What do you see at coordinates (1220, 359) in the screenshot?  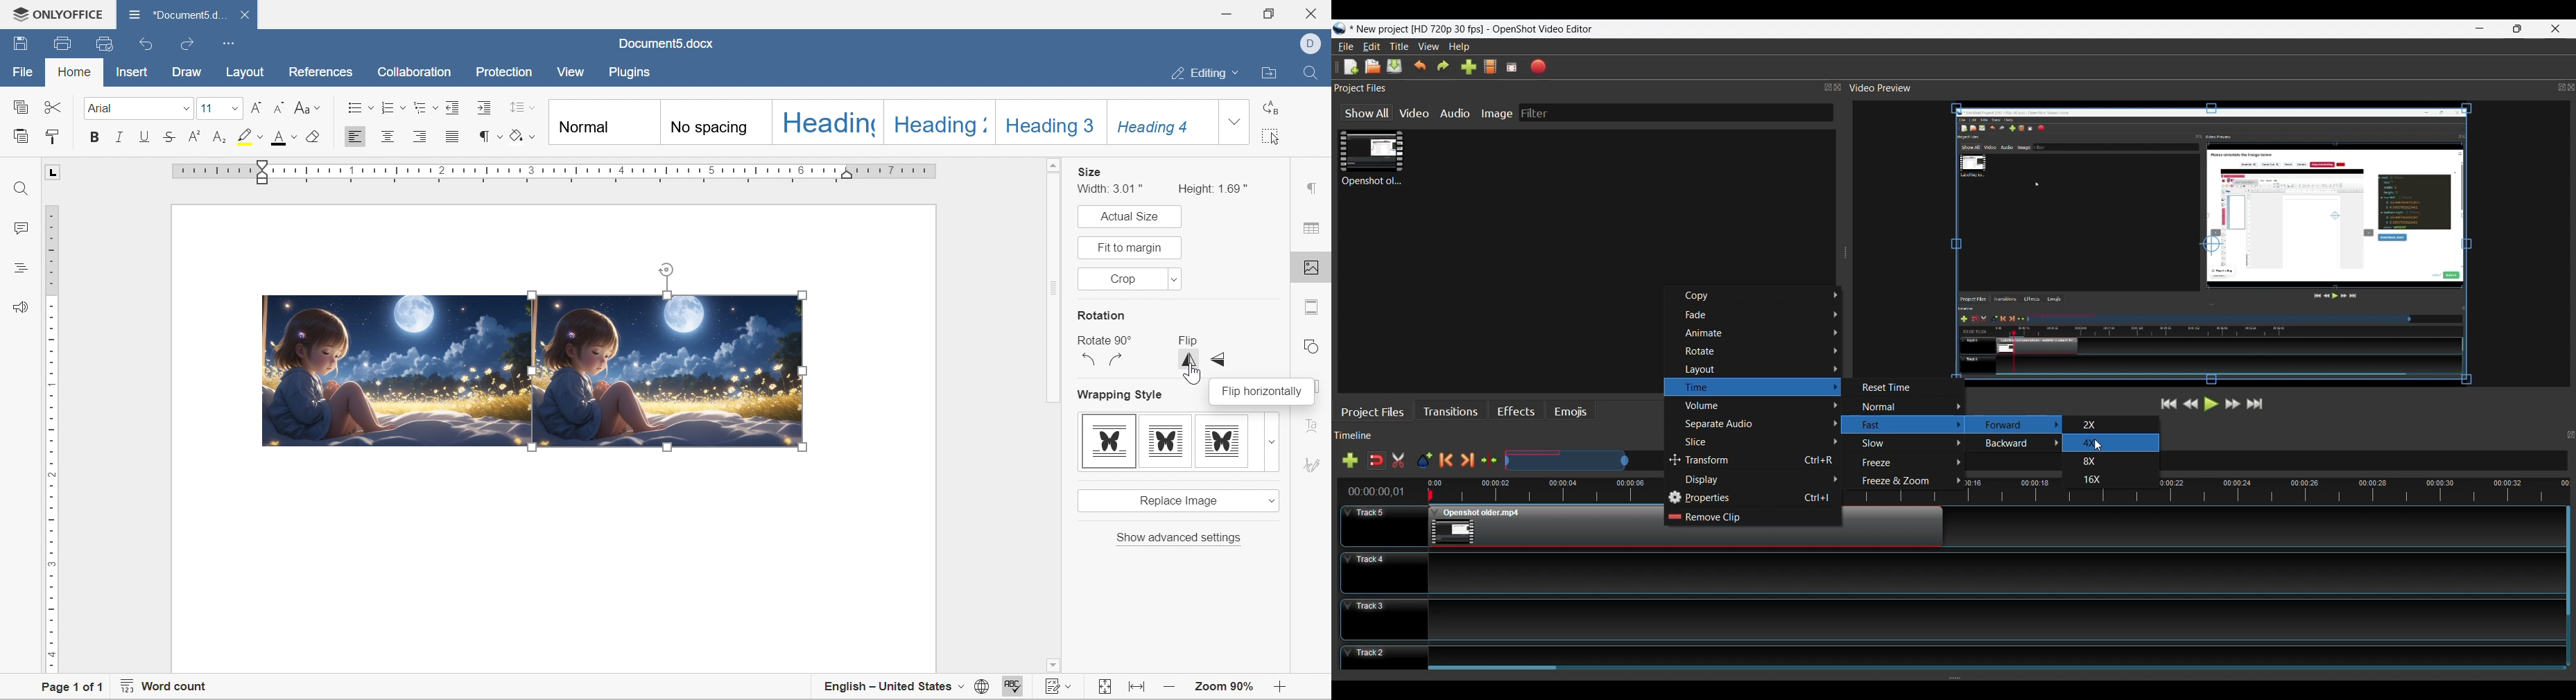 I see `flip horizontally` at bounding box center [1220, 359].